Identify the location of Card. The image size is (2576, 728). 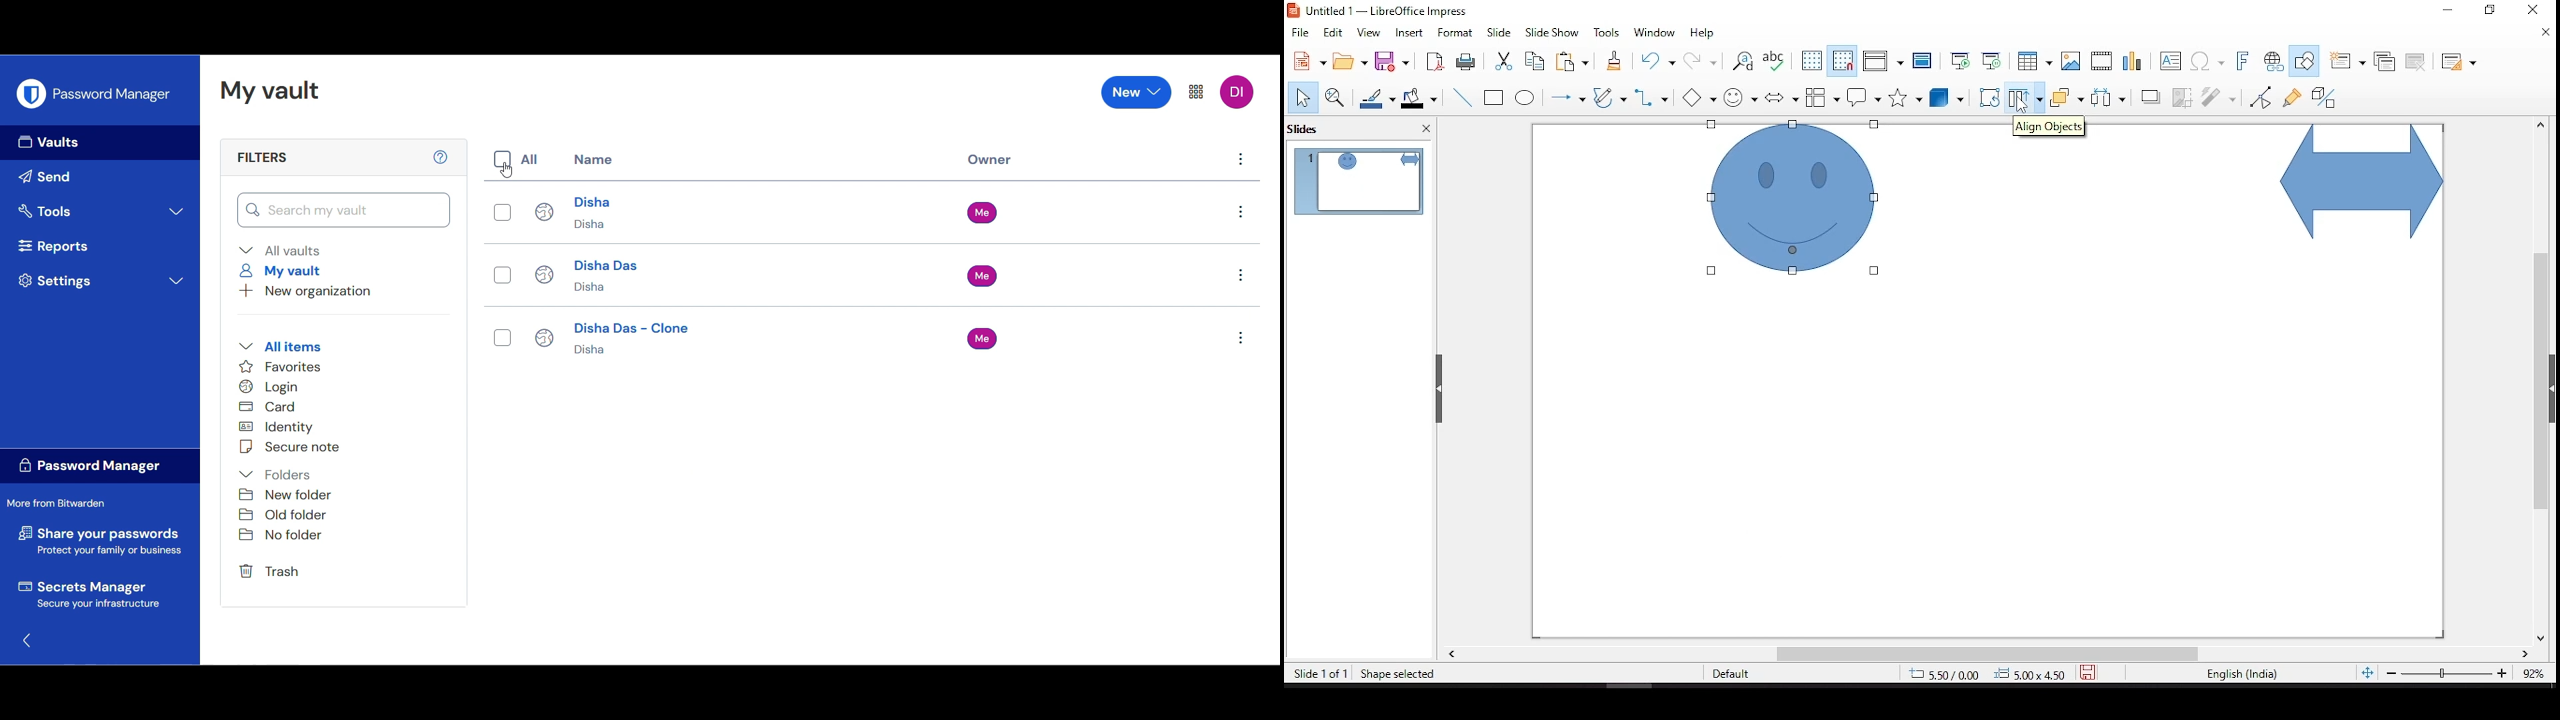
(275, 407).